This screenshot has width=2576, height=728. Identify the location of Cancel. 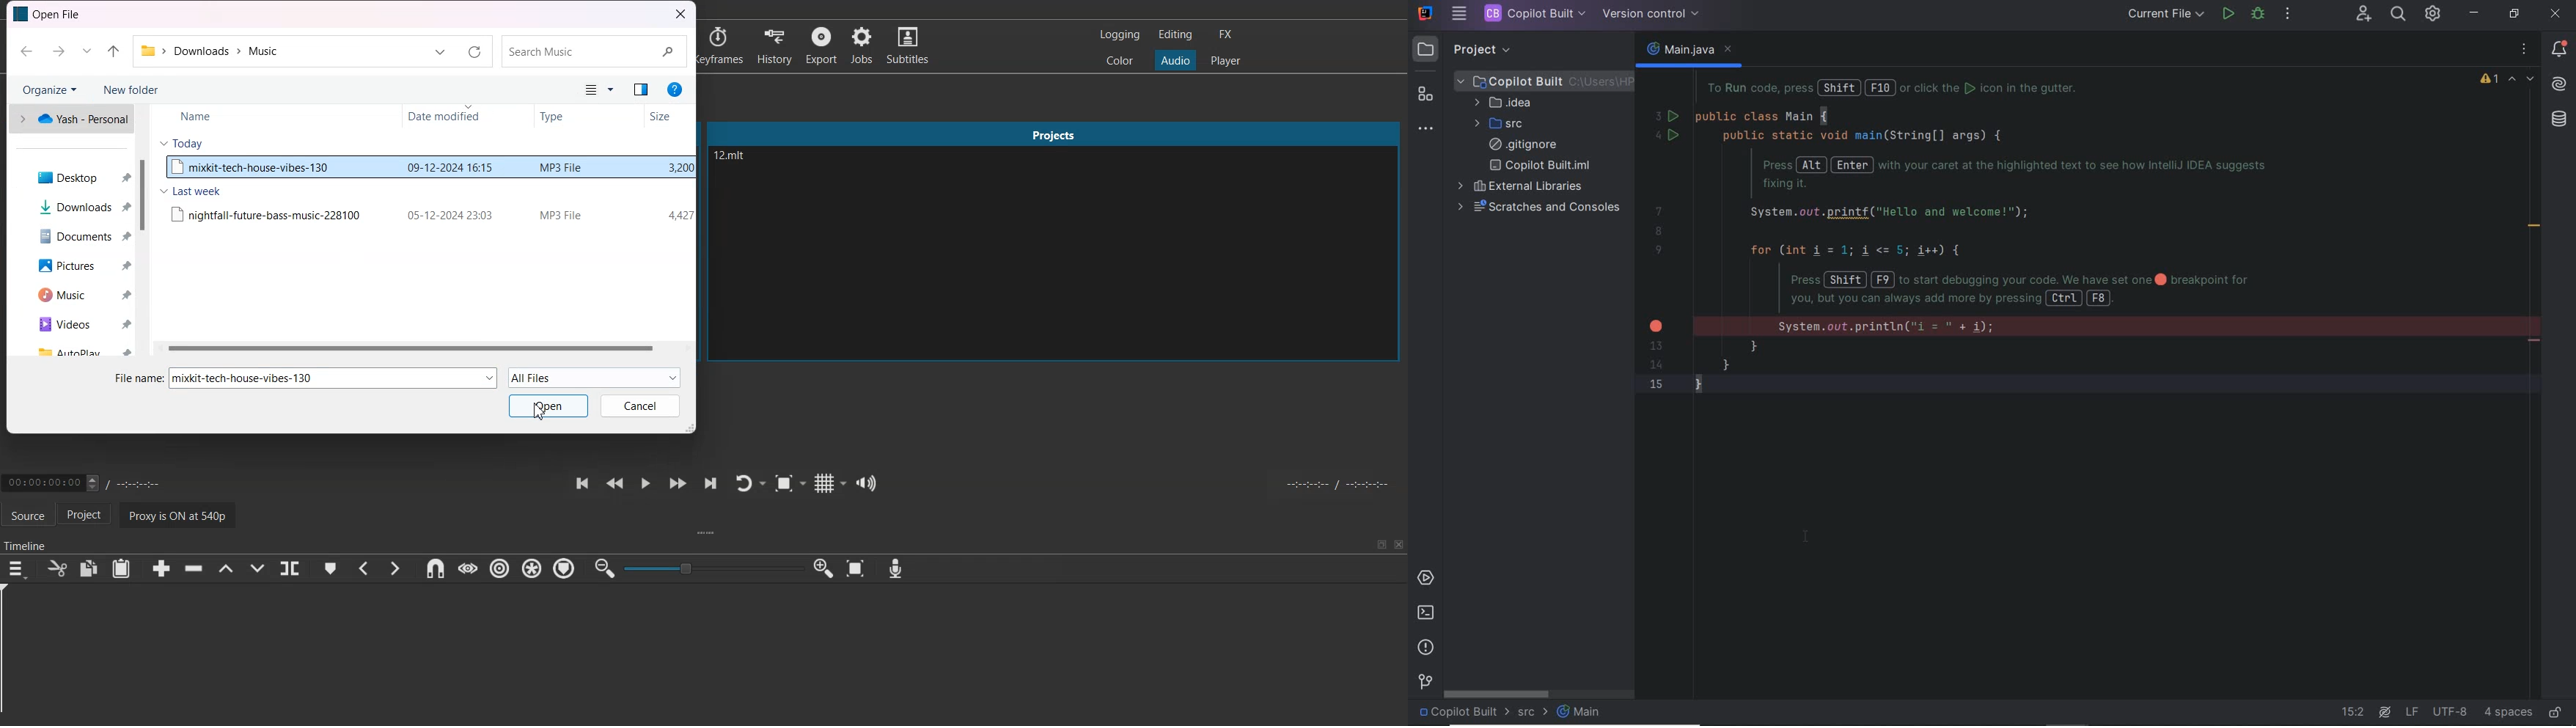
(640, 406).